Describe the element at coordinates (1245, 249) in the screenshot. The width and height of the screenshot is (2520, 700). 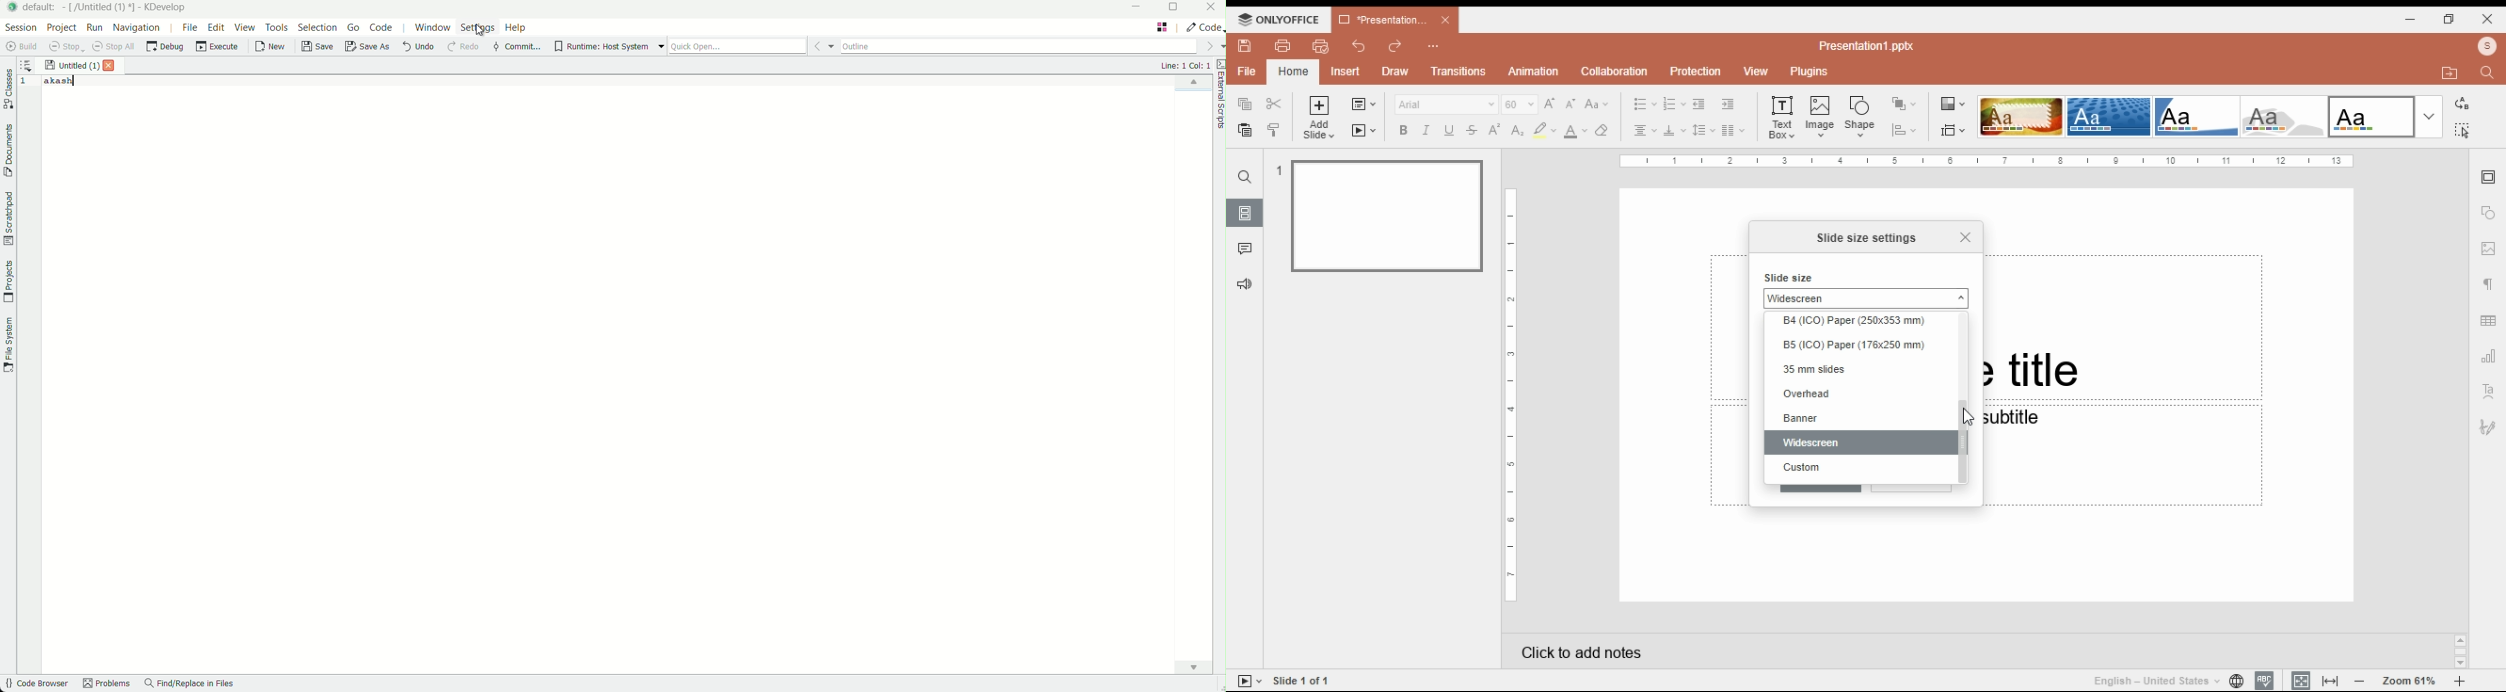
I see `comments` at that location.